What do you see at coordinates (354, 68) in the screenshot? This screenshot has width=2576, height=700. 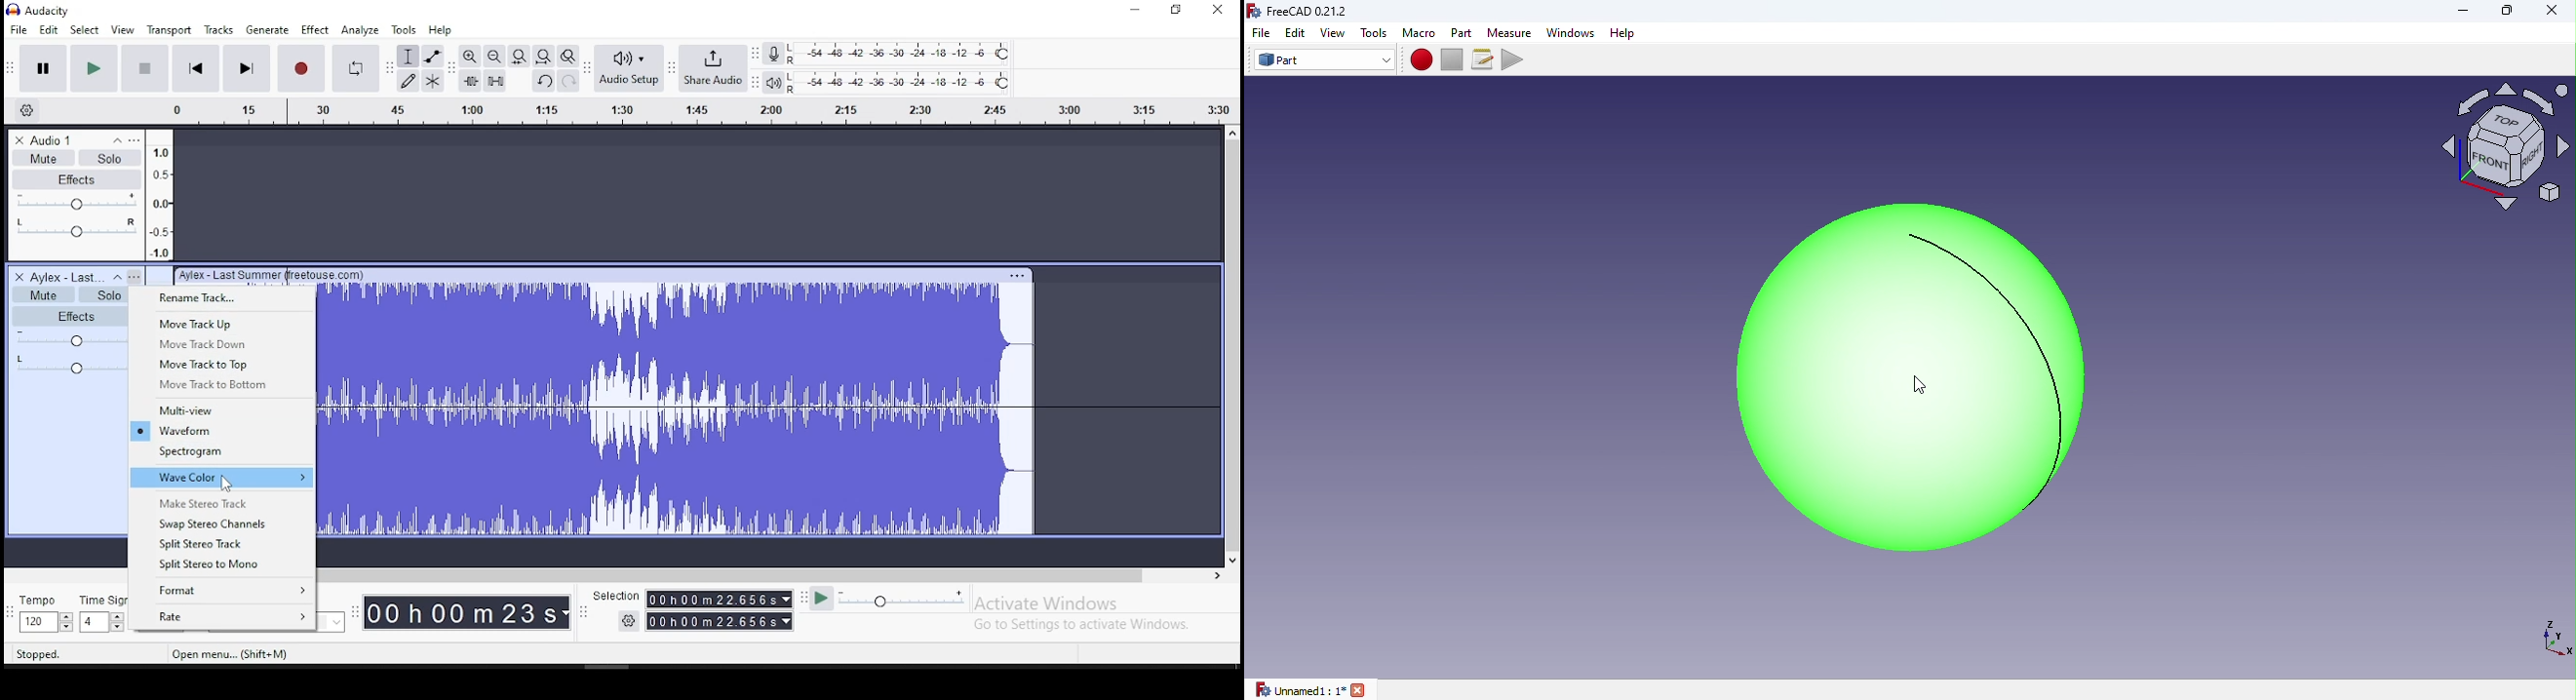 I see `enable/disable looping` at bounding box center [354, 68].